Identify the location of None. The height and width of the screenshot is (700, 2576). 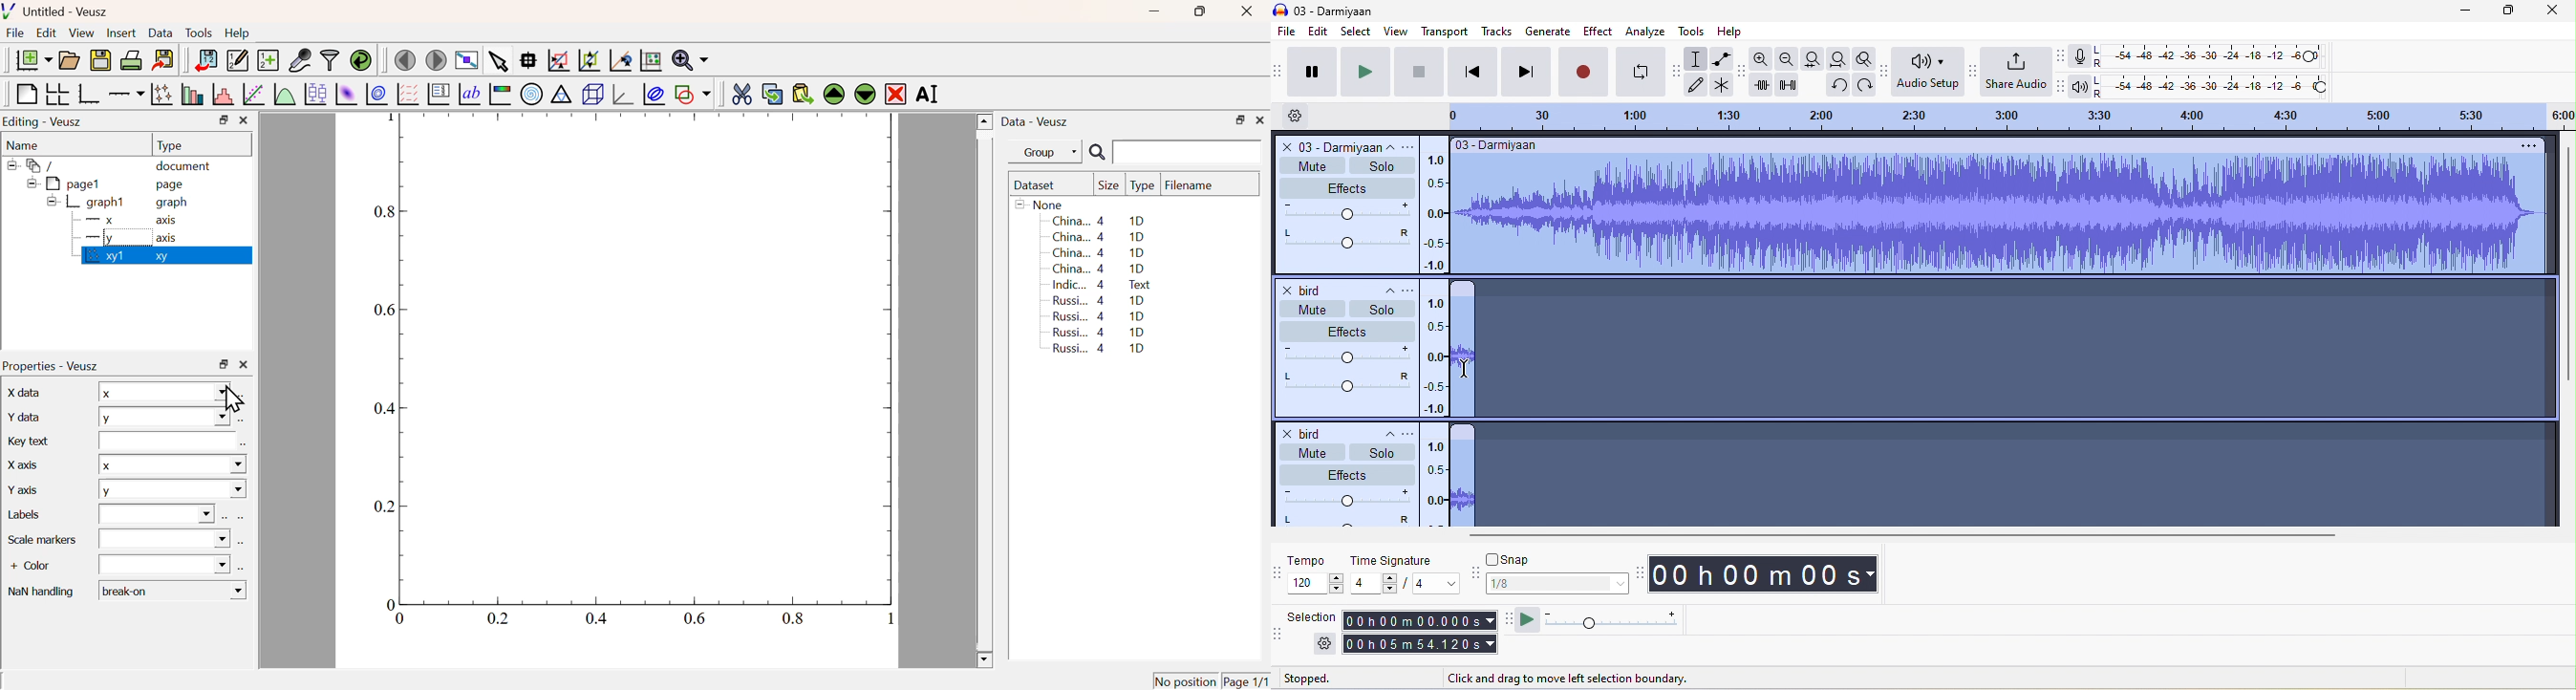
(1041, 204).